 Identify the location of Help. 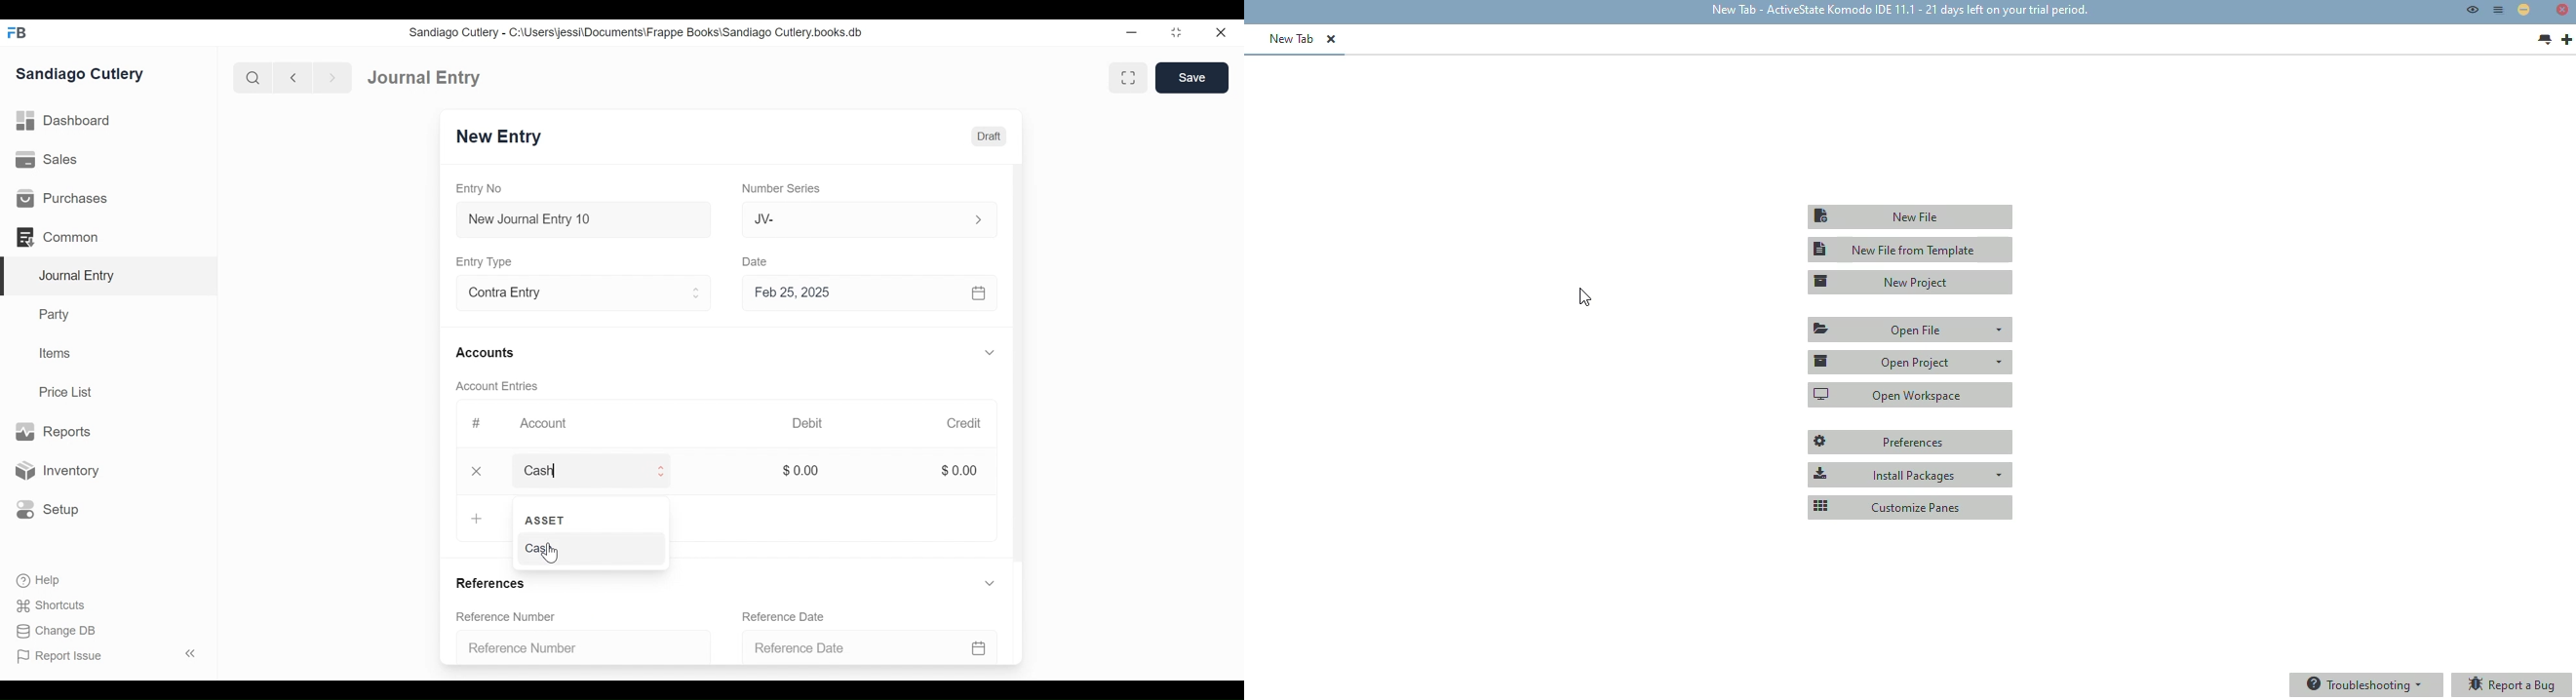
(36, 579).